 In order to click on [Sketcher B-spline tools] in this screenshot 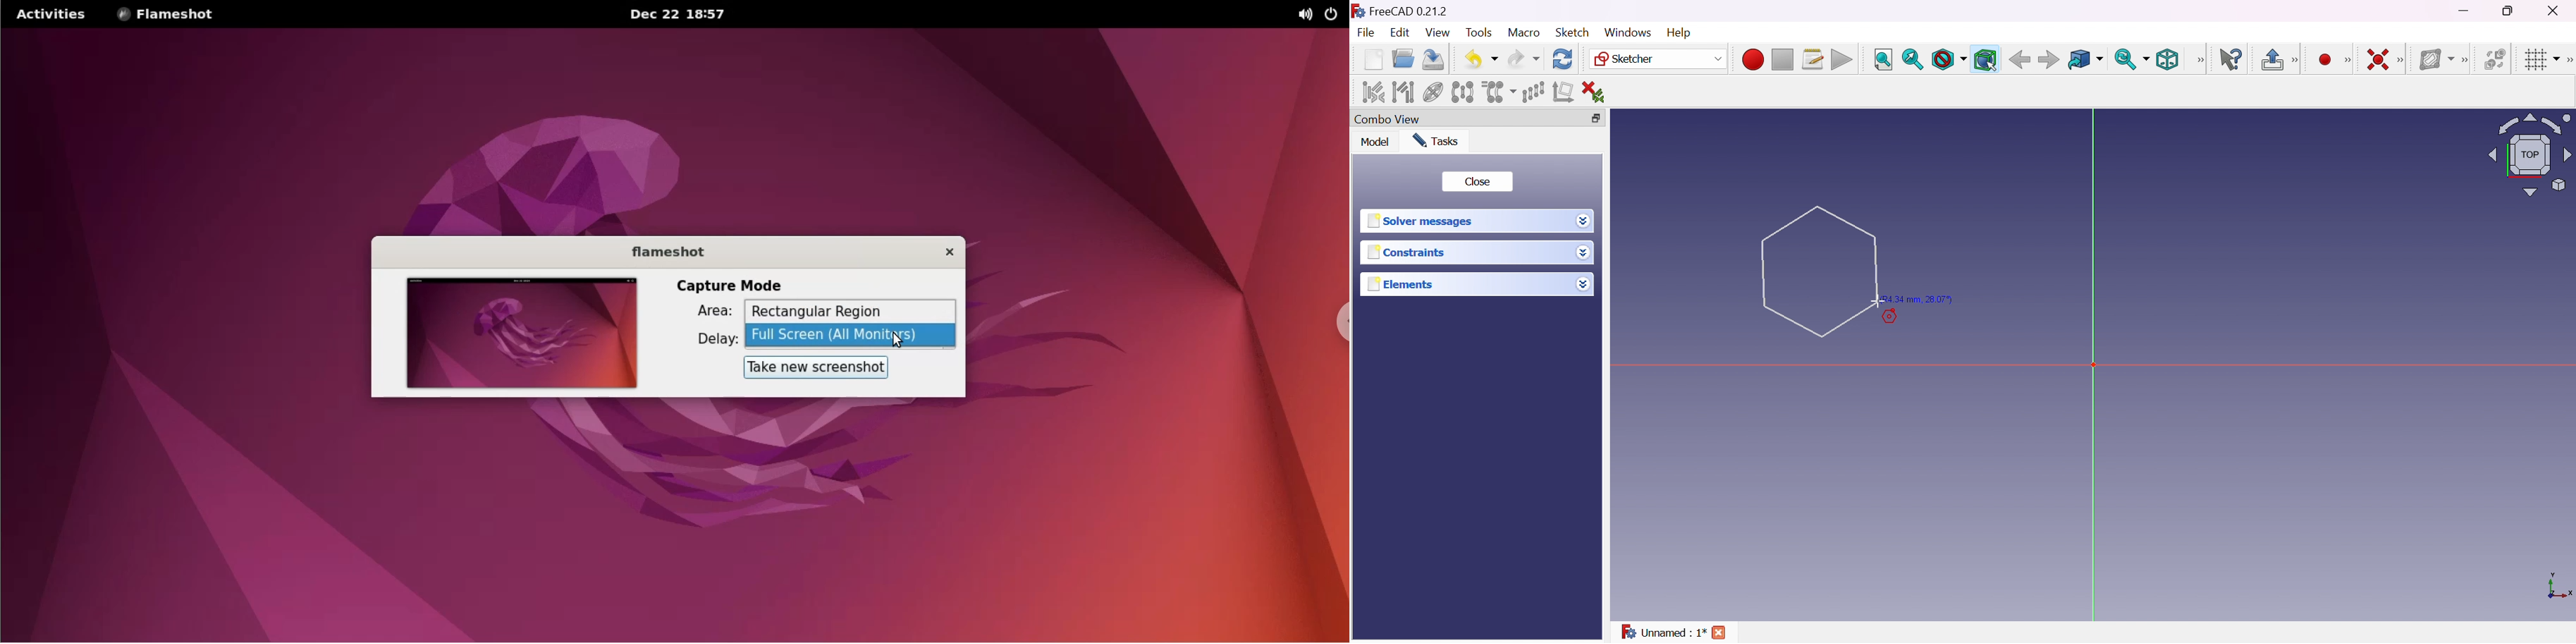, I will do `click(2464, 61)`.